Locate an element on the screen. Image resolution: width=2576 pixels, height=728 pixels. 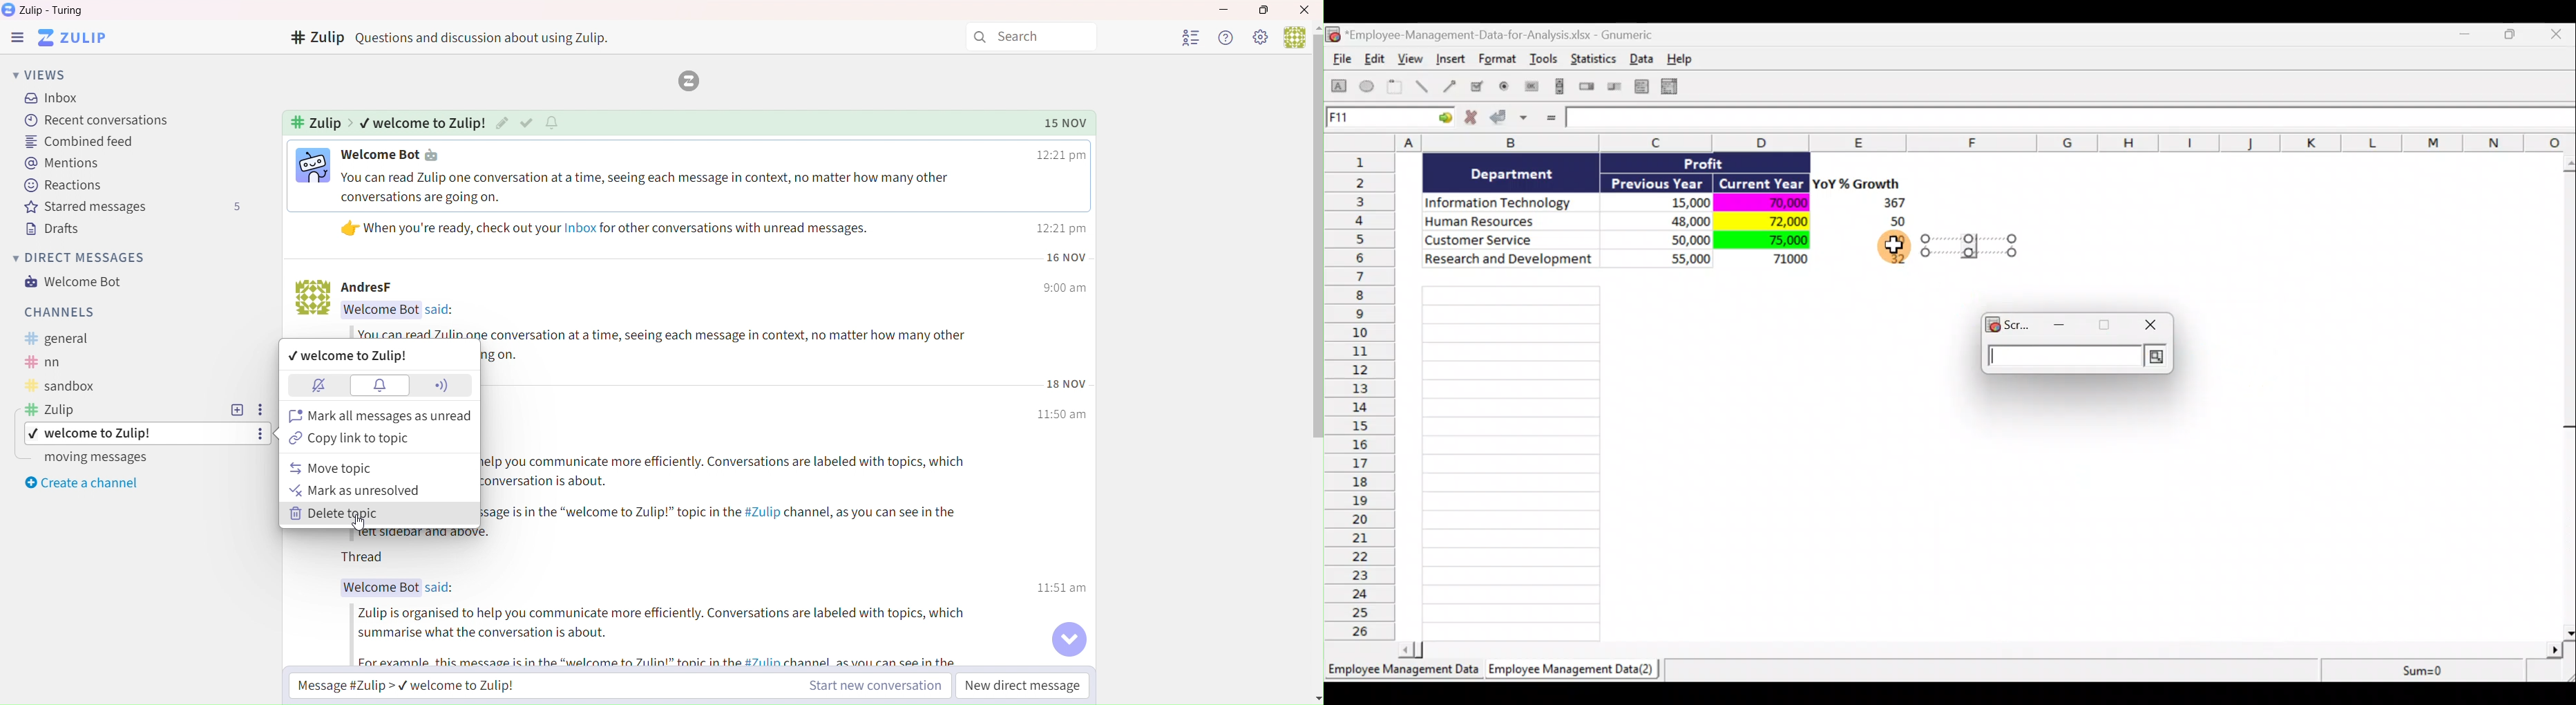
user is located at coordinates (1292, 41).